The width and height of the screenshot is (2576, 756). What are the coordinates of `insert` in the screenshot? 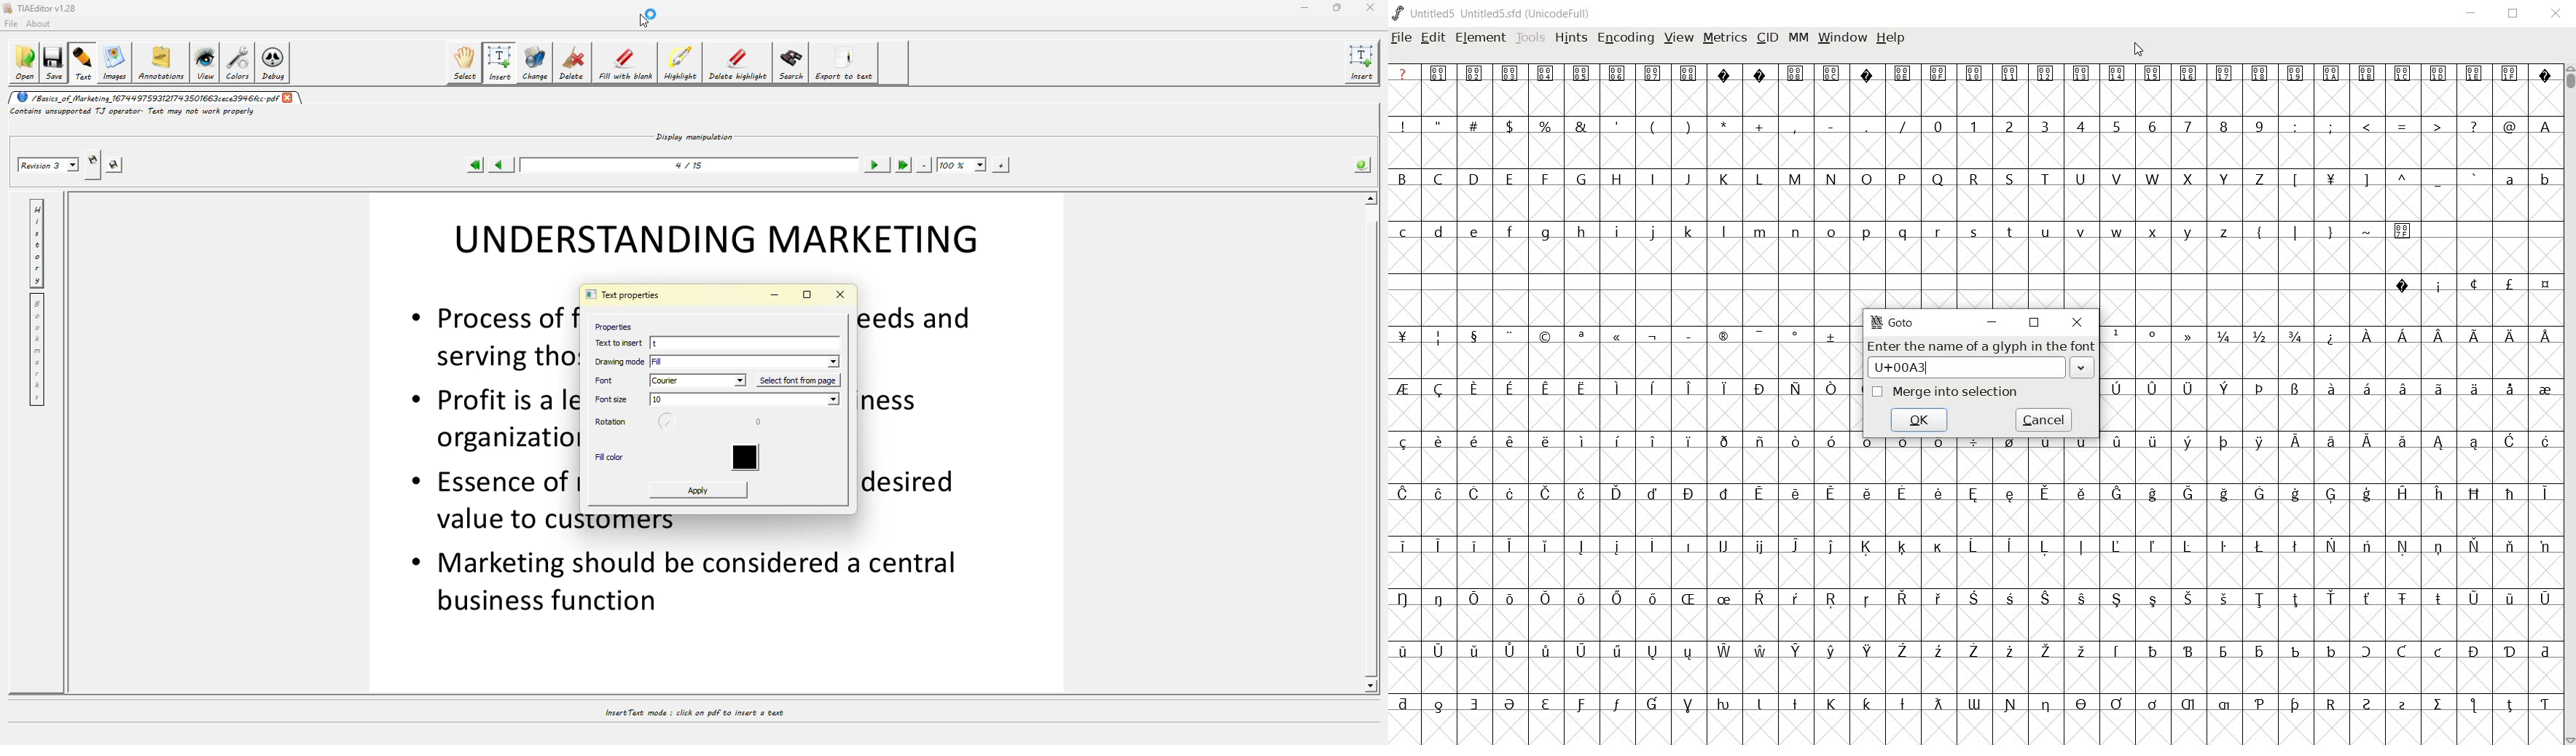 It's located at (502, 62).